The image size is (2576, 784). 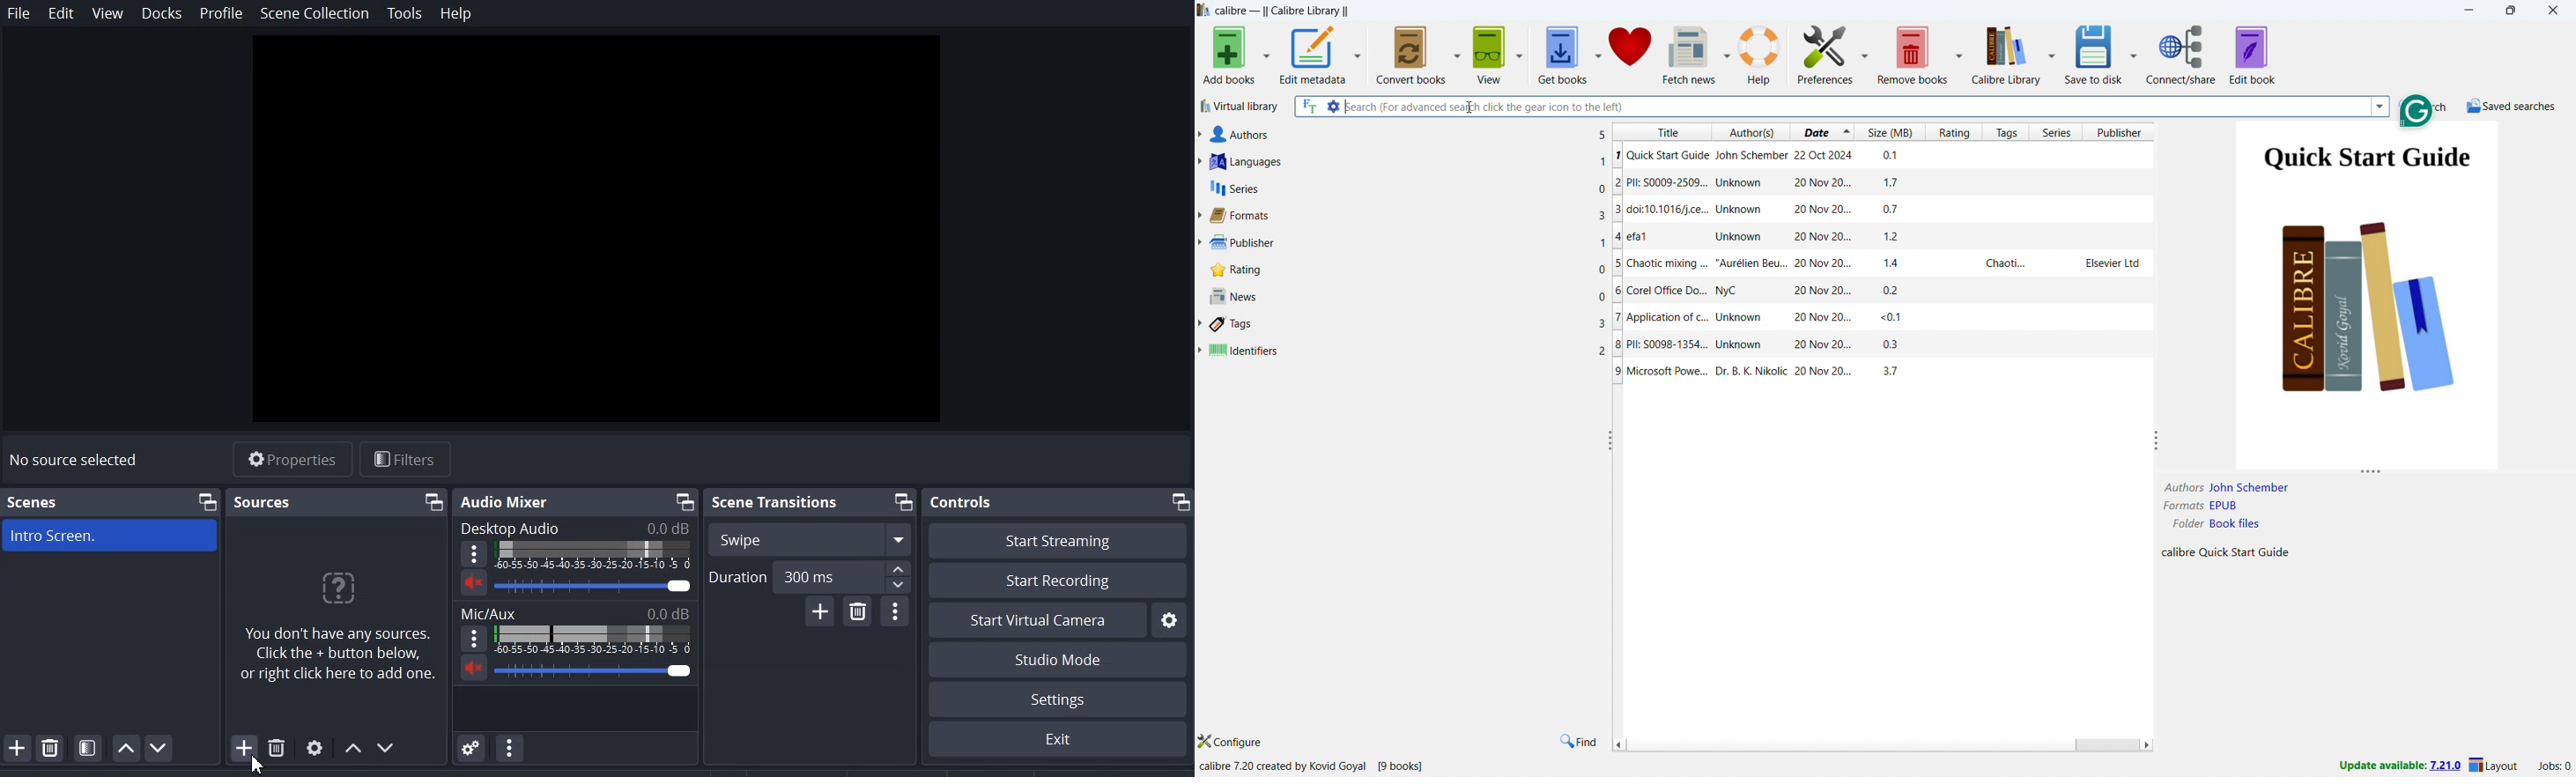 What do you see at coordinates (19, 12) in the screenshot?
I see `File` at bounding box center [19, 12].